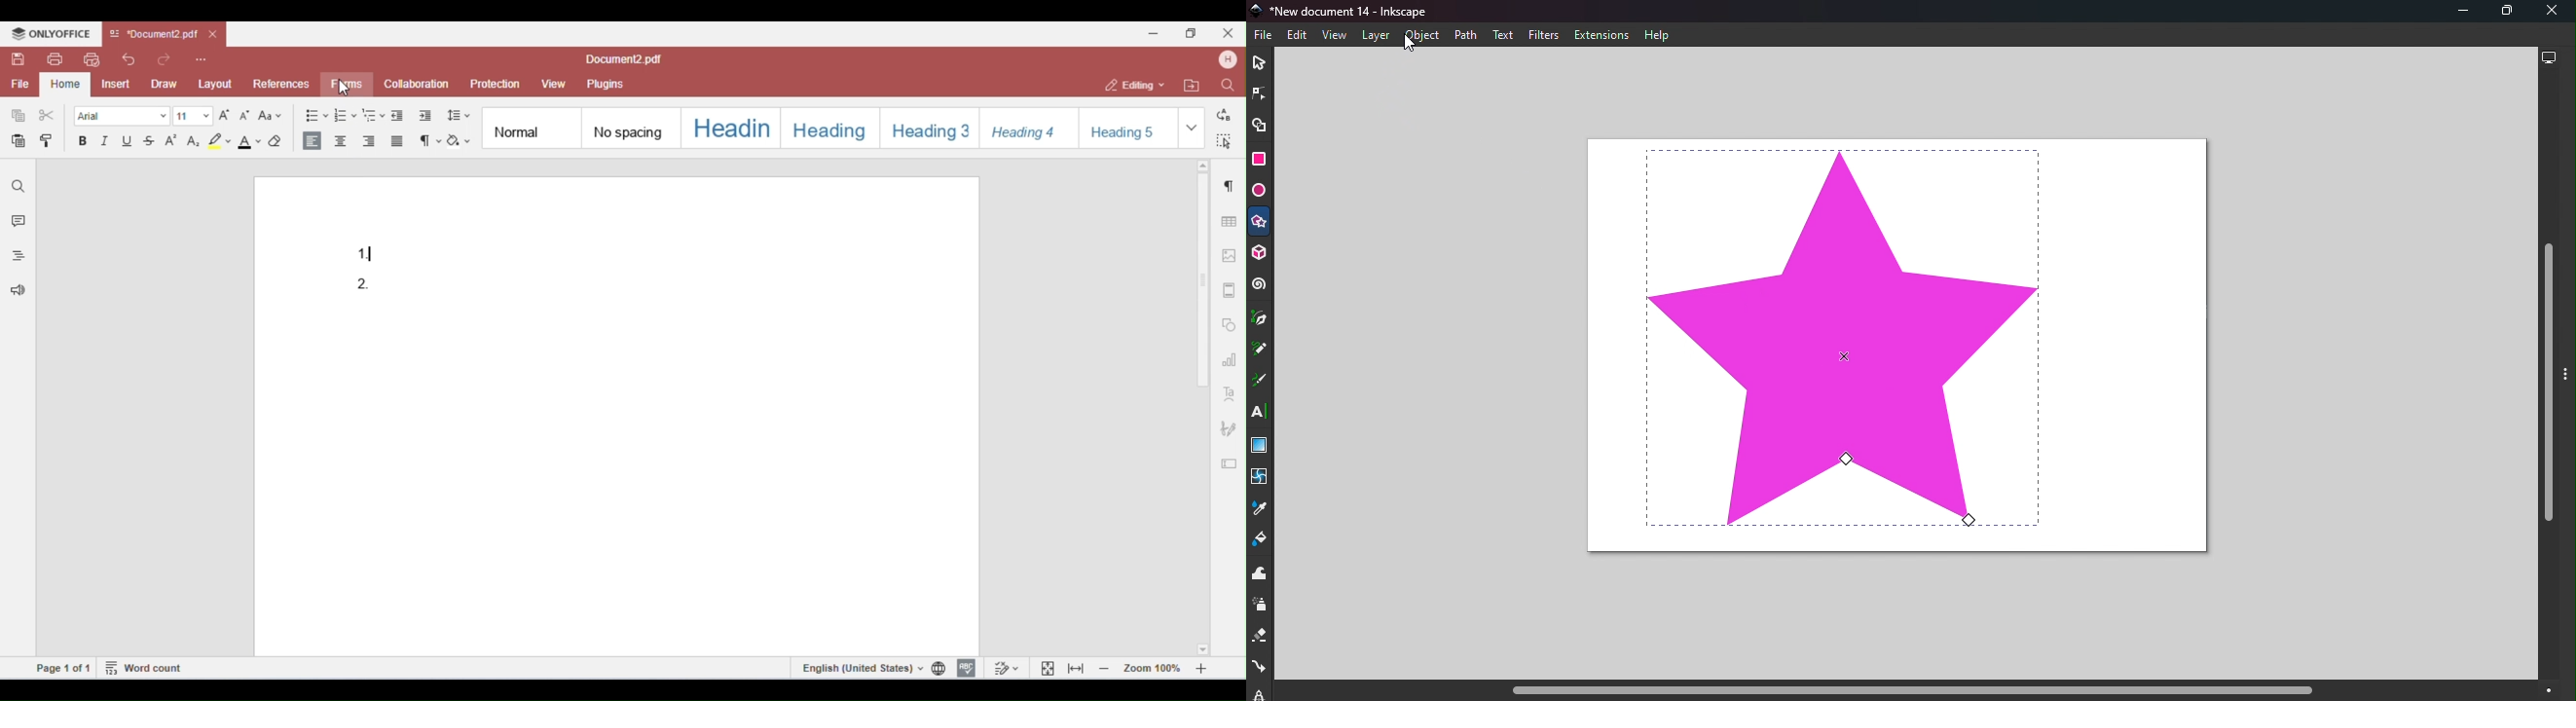  What do you see at coordinates (1258, 512) in the screenshot?
I see `Dropper tool` at bounding box center [1258, 512].